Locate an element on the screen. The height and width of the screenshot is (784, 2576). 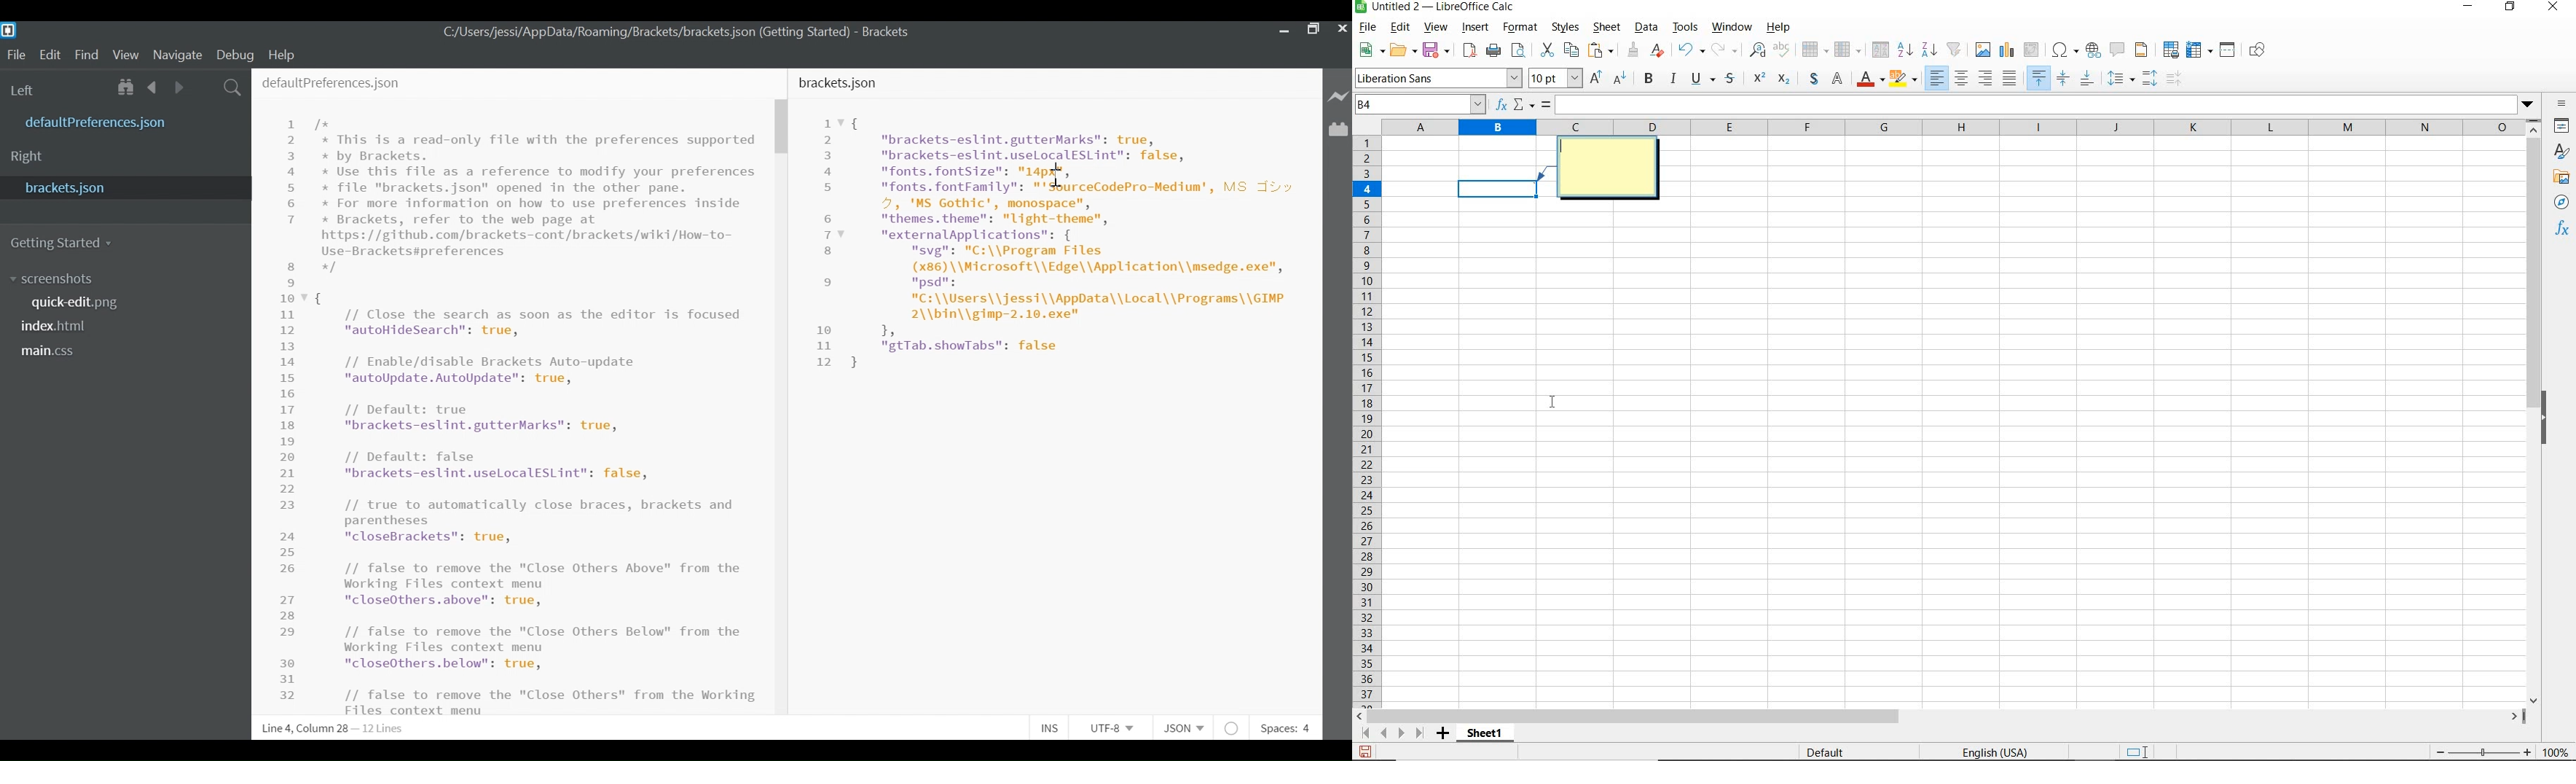
zoom out or zoom in is located at coordinates (2482, 750).